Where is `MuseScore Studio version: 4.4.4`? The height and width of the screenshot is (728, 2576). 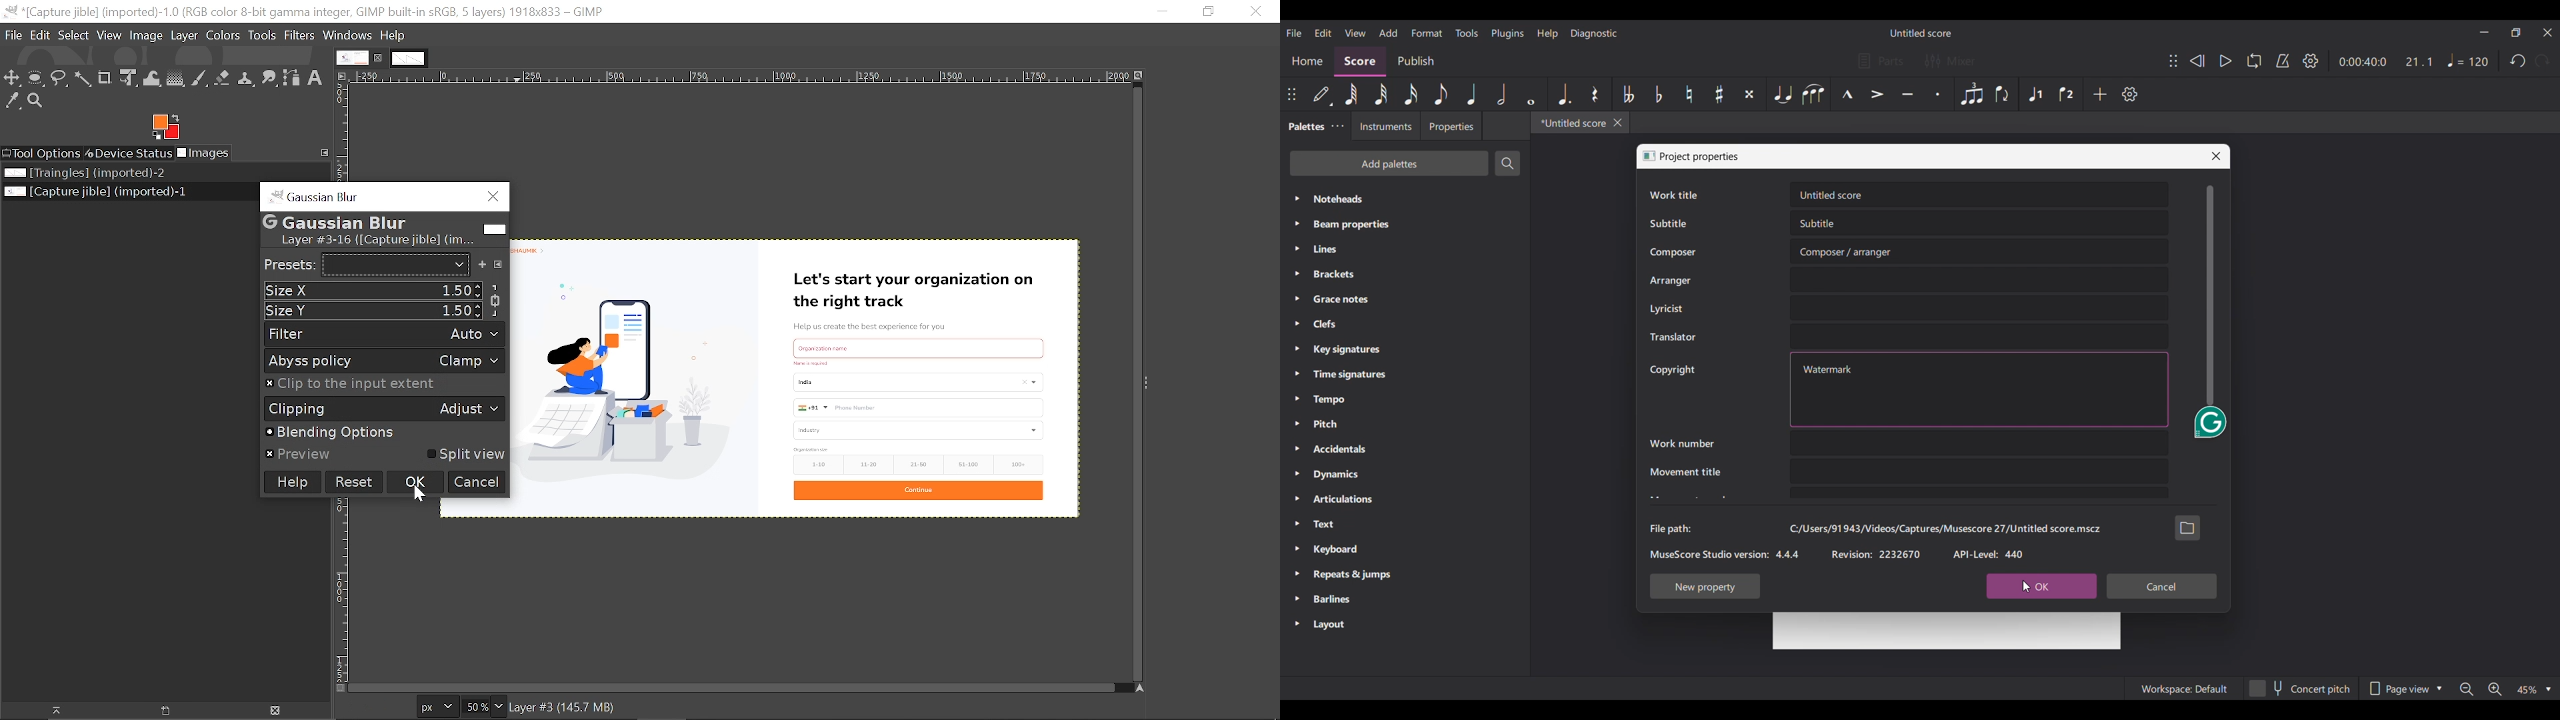
MuseScore Studio version: 4.4.4 is located at coordinates (1725, 554).